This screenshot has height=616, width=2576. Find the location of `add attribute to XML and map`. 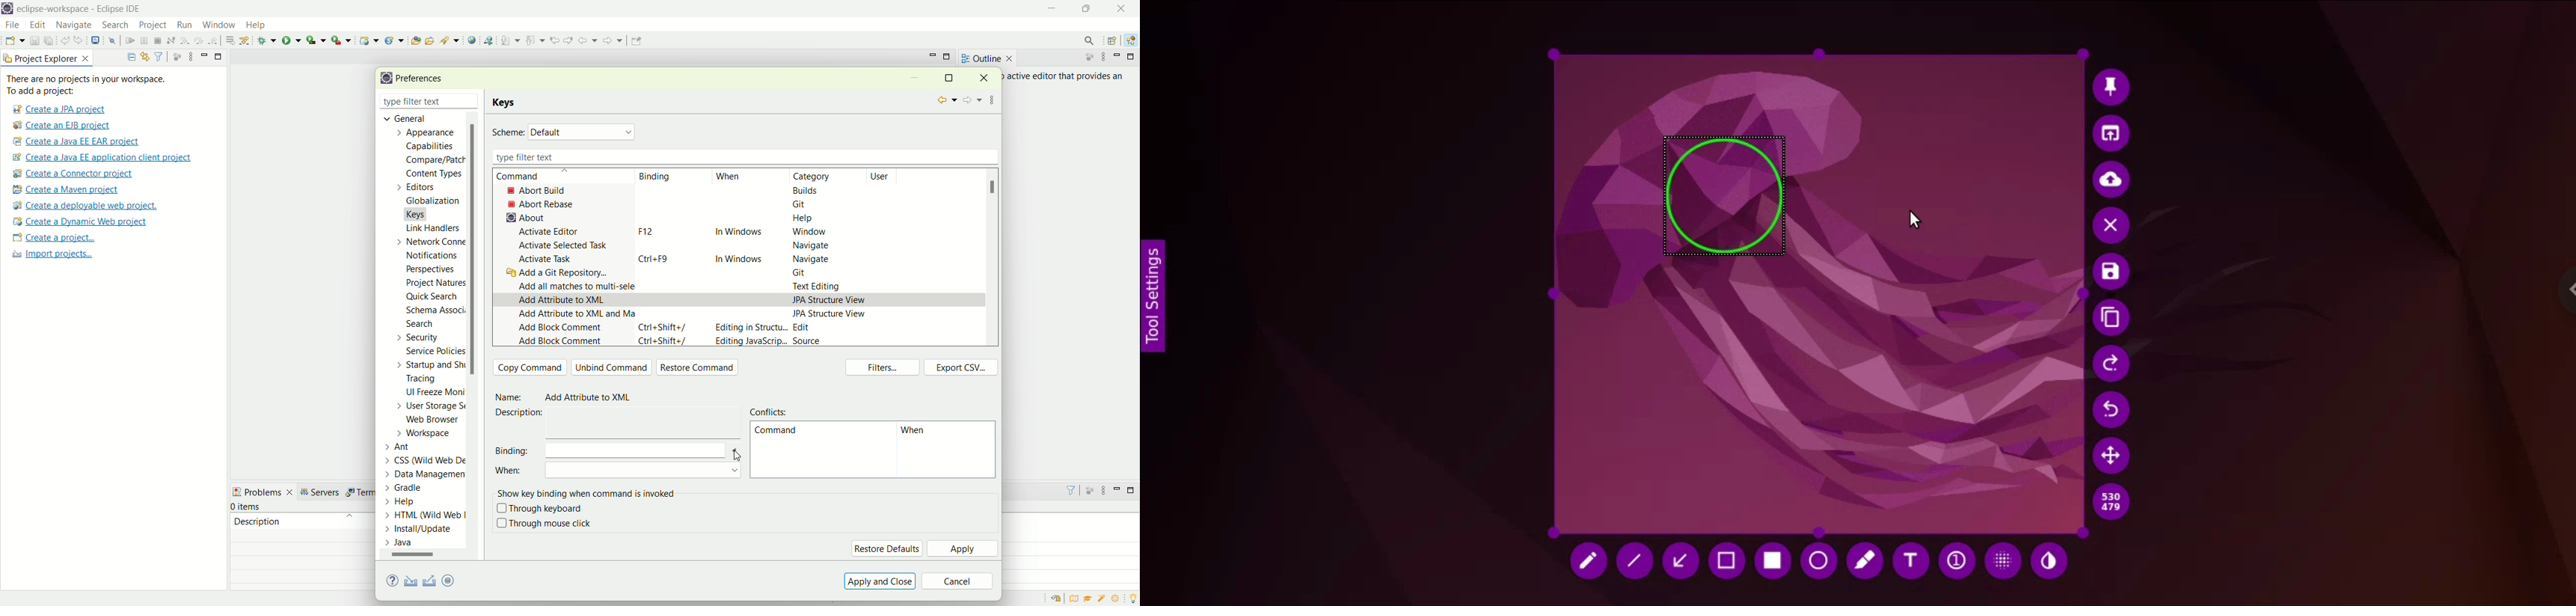

add attribute to XML and map is located at coordinates (574, 317).